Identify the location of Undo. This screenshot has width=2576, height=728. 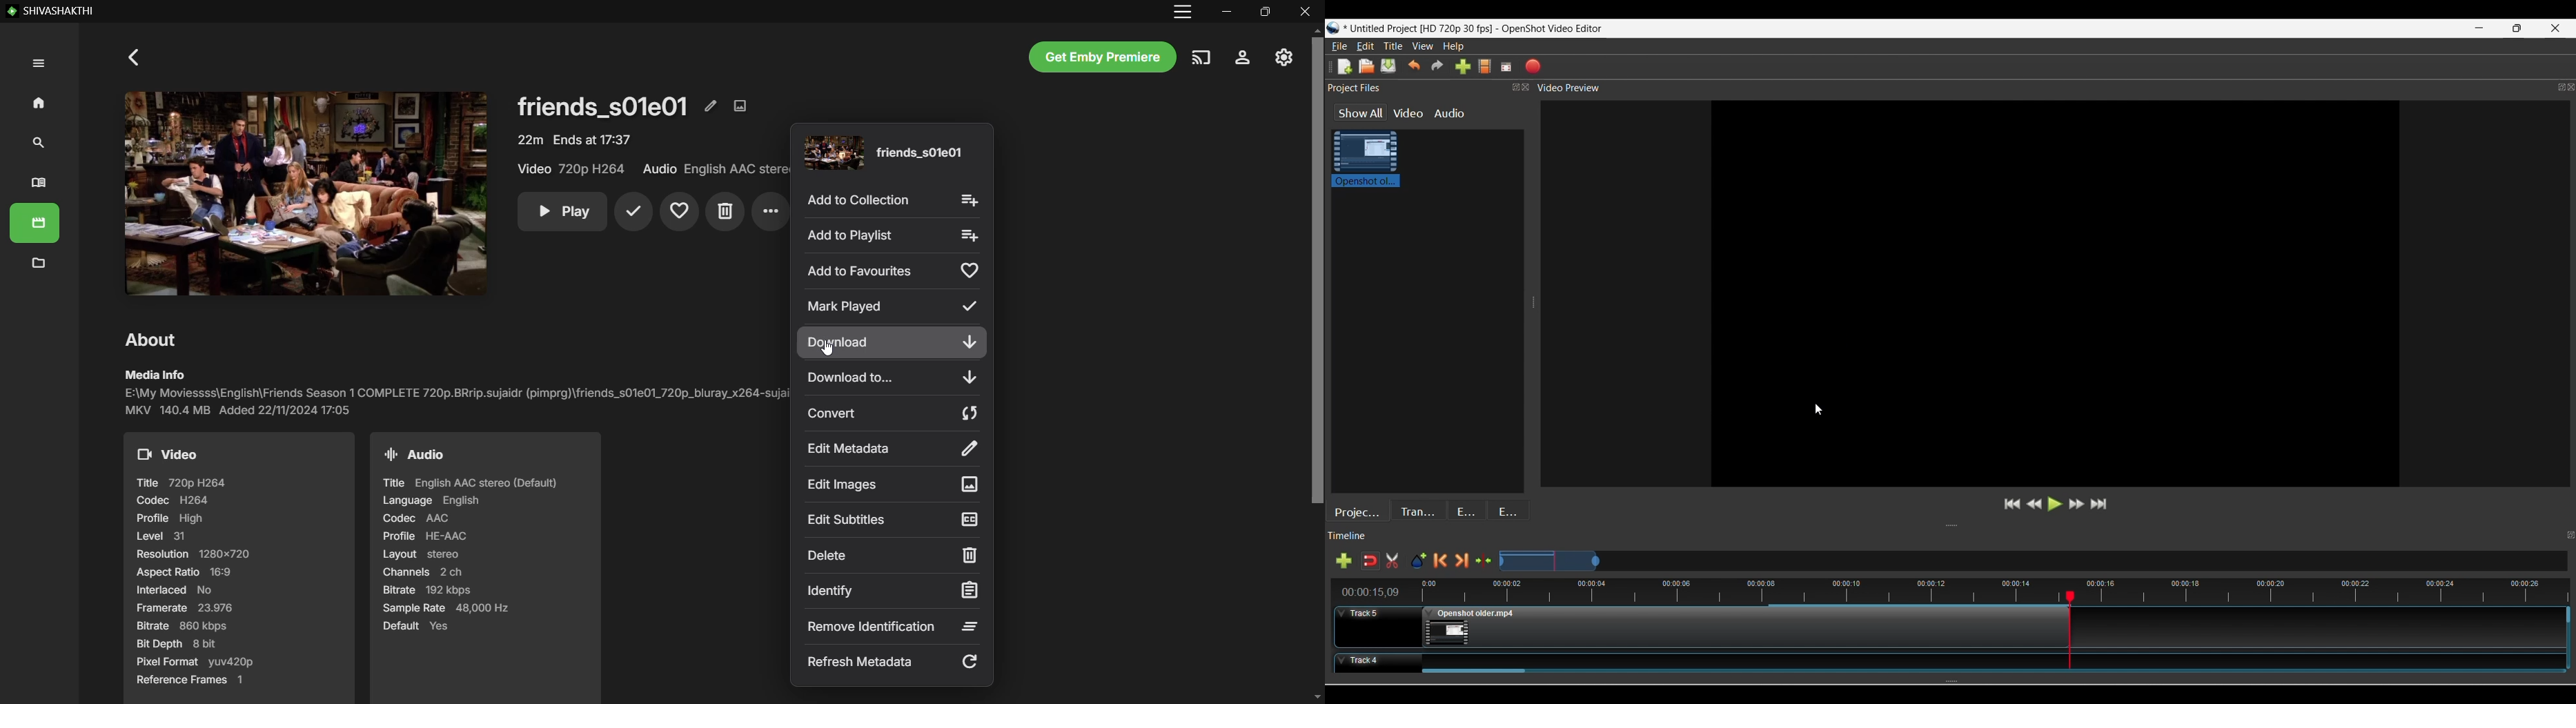
(1414, 66).